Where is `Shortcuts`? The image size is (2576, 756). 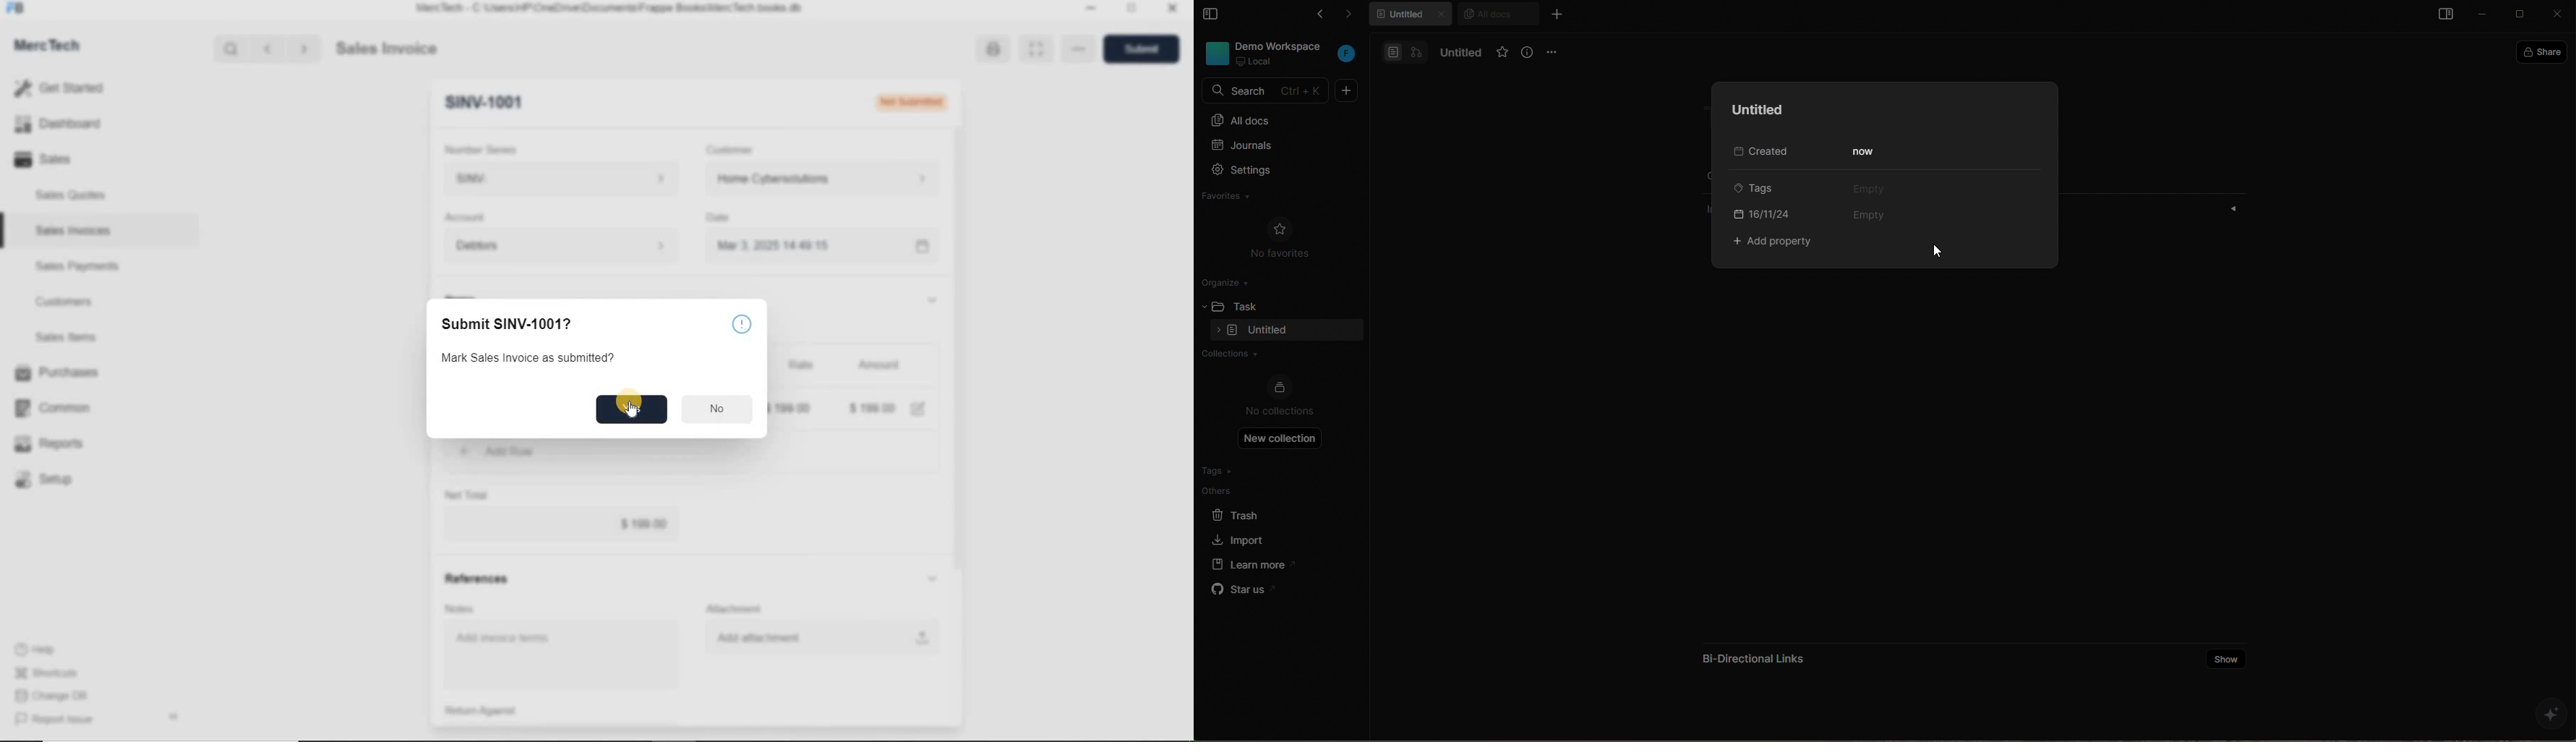 Shortcuts is located at coordinates (53, 674).